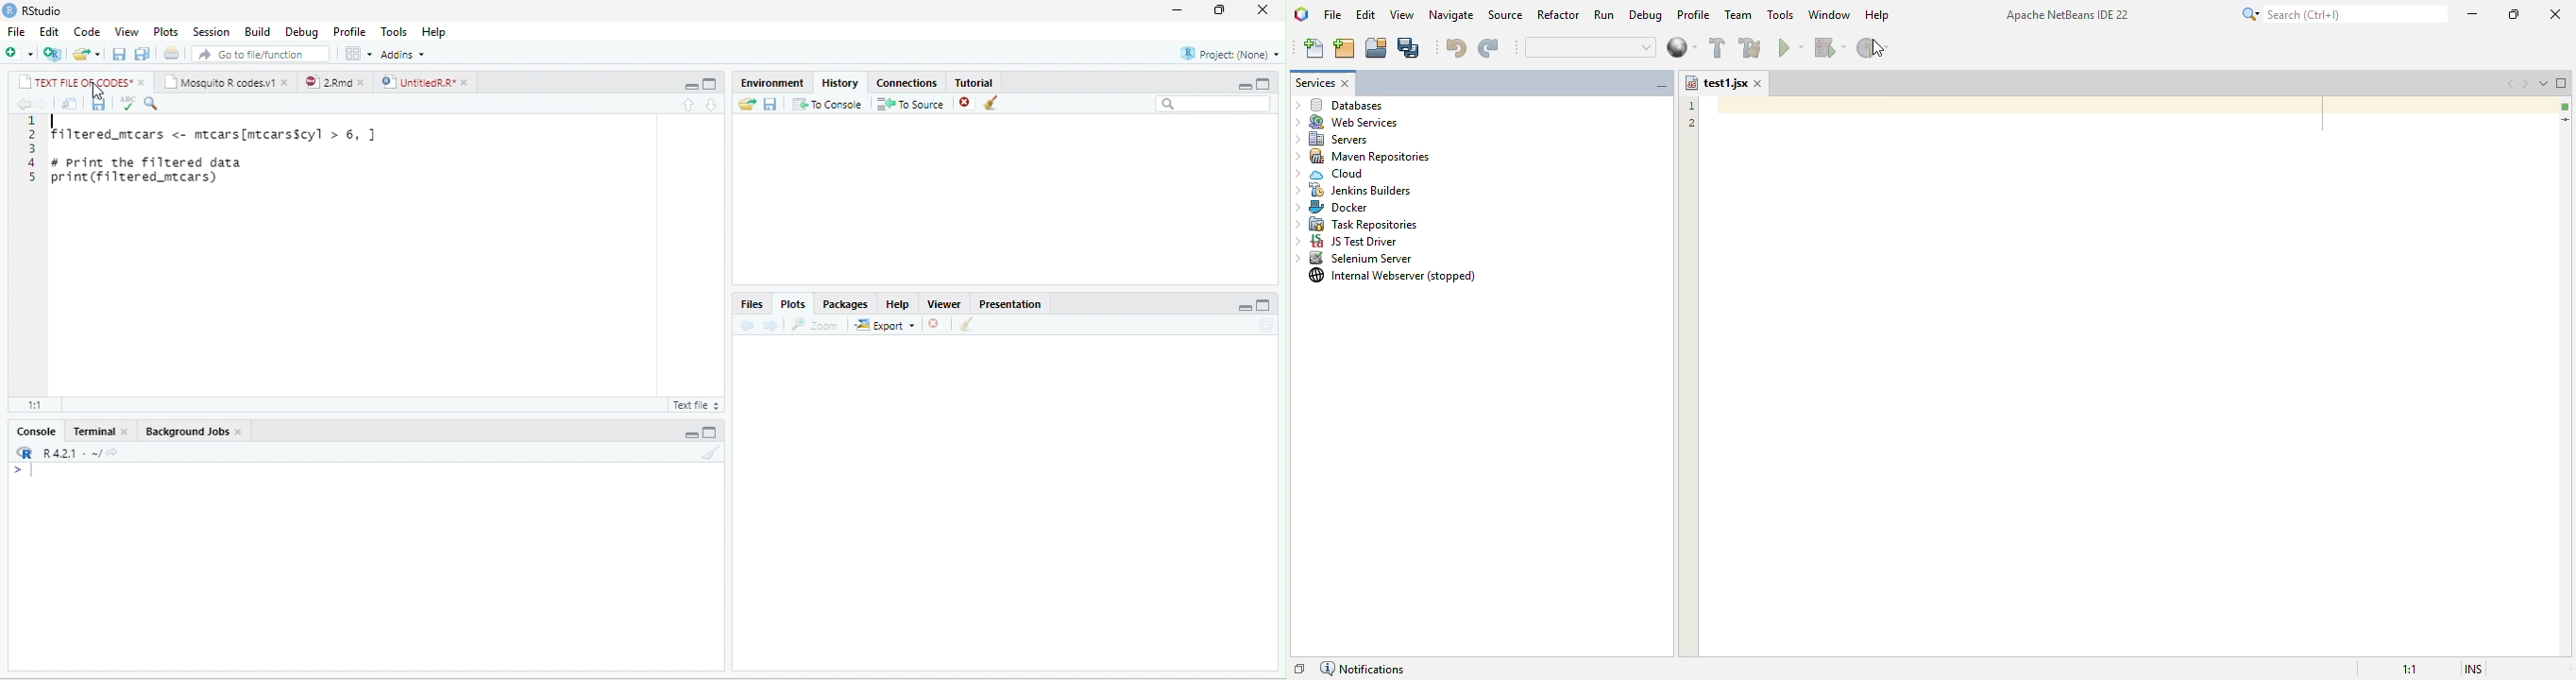 The height and width of the screenshot is (700, 2576). I want to click on maximize, so click(2513, 14).